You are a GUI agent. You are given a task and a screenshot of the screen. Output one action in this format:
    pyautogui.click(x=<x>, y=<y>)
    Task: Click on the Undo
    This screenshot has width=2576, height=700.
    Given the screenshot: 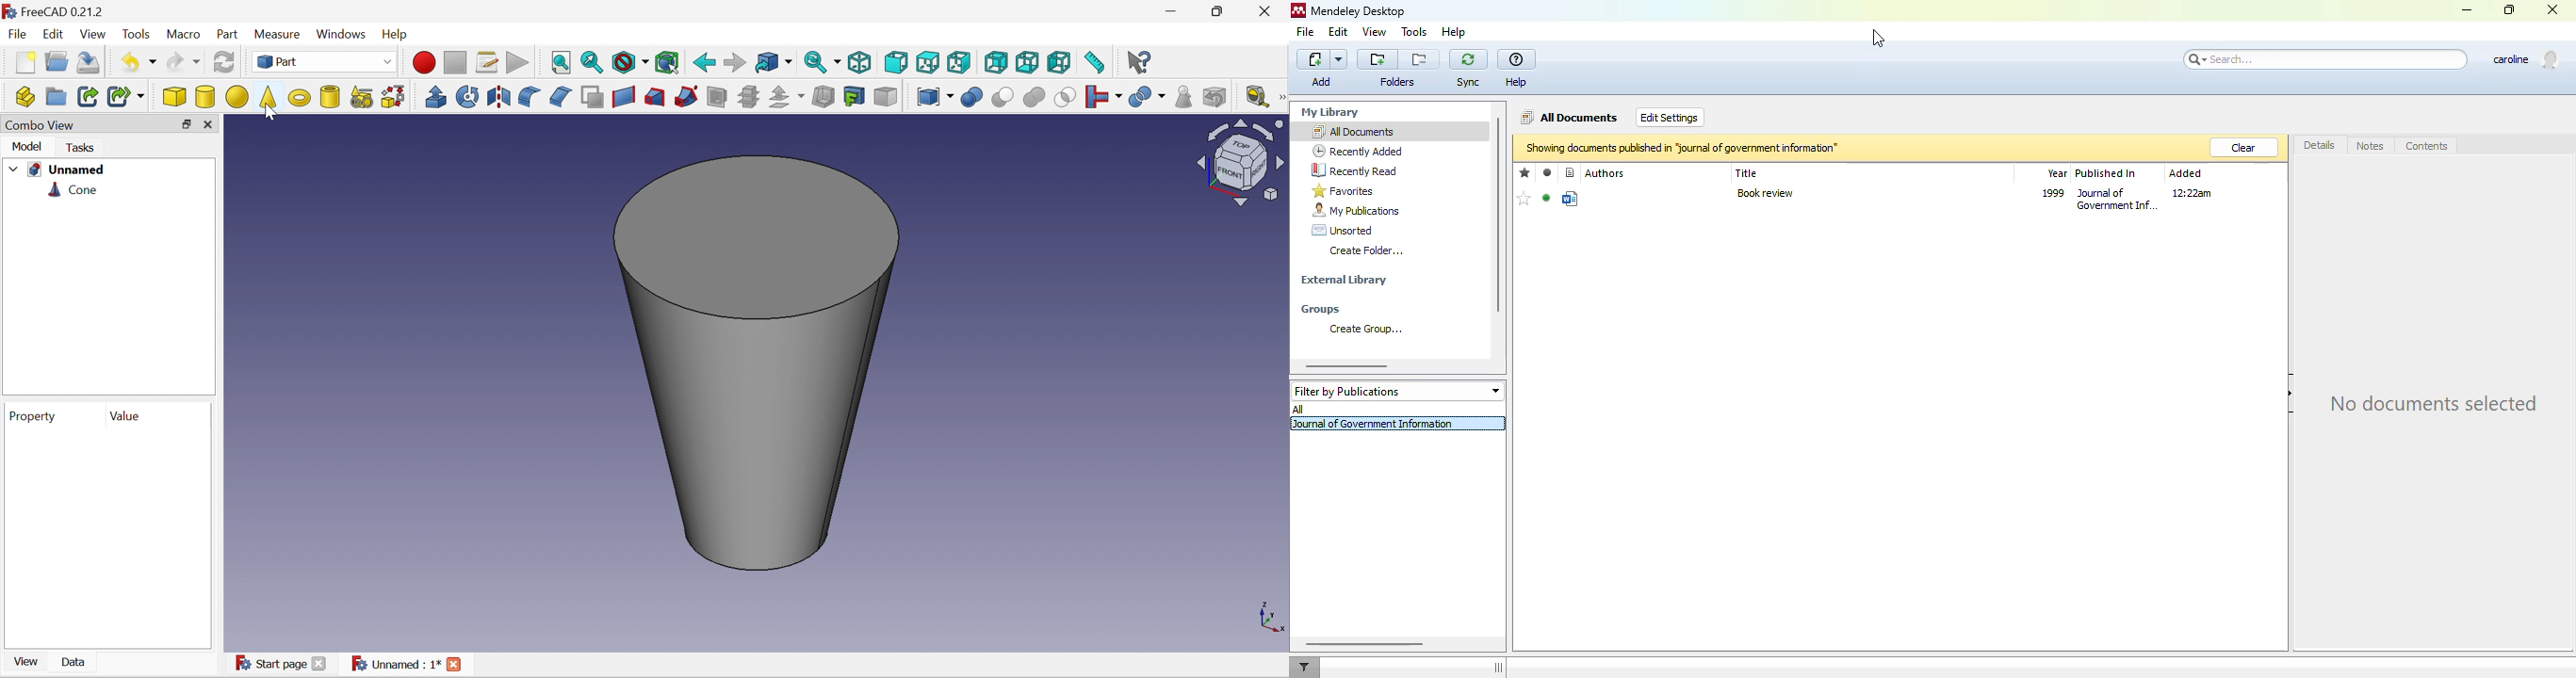 What is the action you would take?
    pyautogui.click(x=136, y=64)
    